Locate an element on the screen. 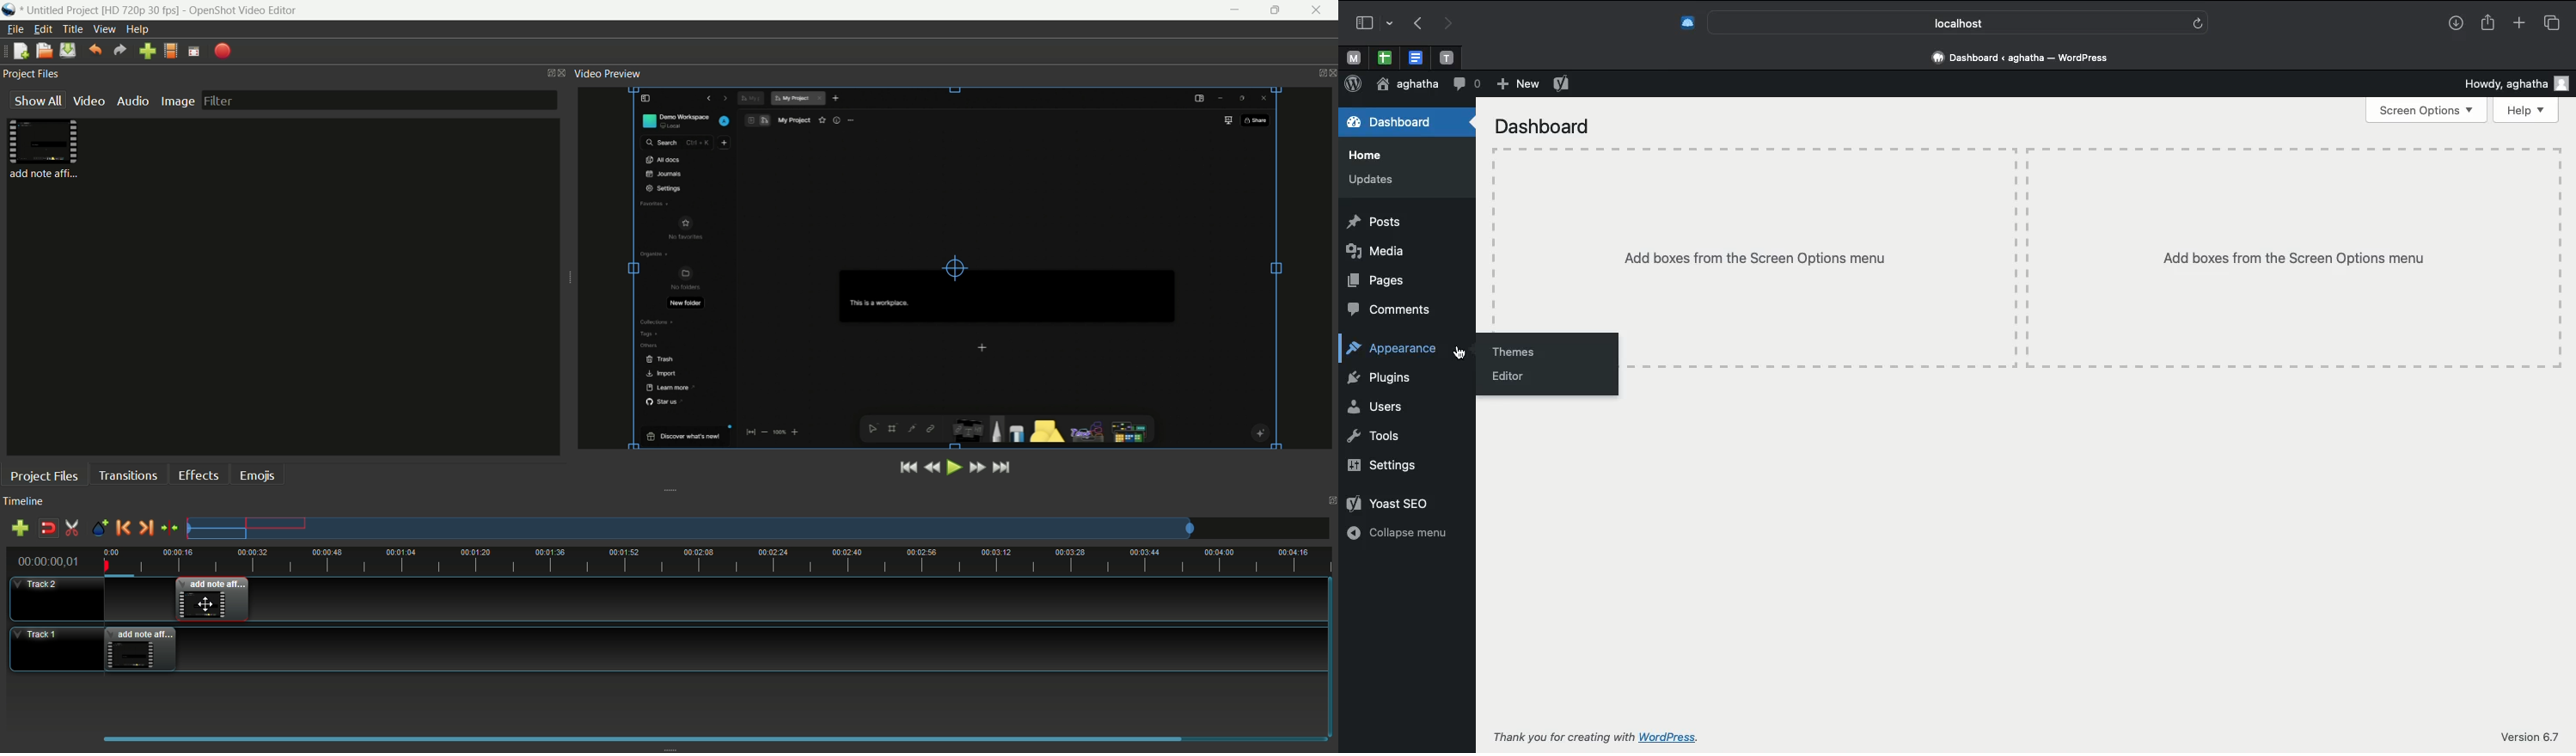 Image resolution: width=2576 pixels, height=756 pixels. track-1 is located at coordinates (51, 649).